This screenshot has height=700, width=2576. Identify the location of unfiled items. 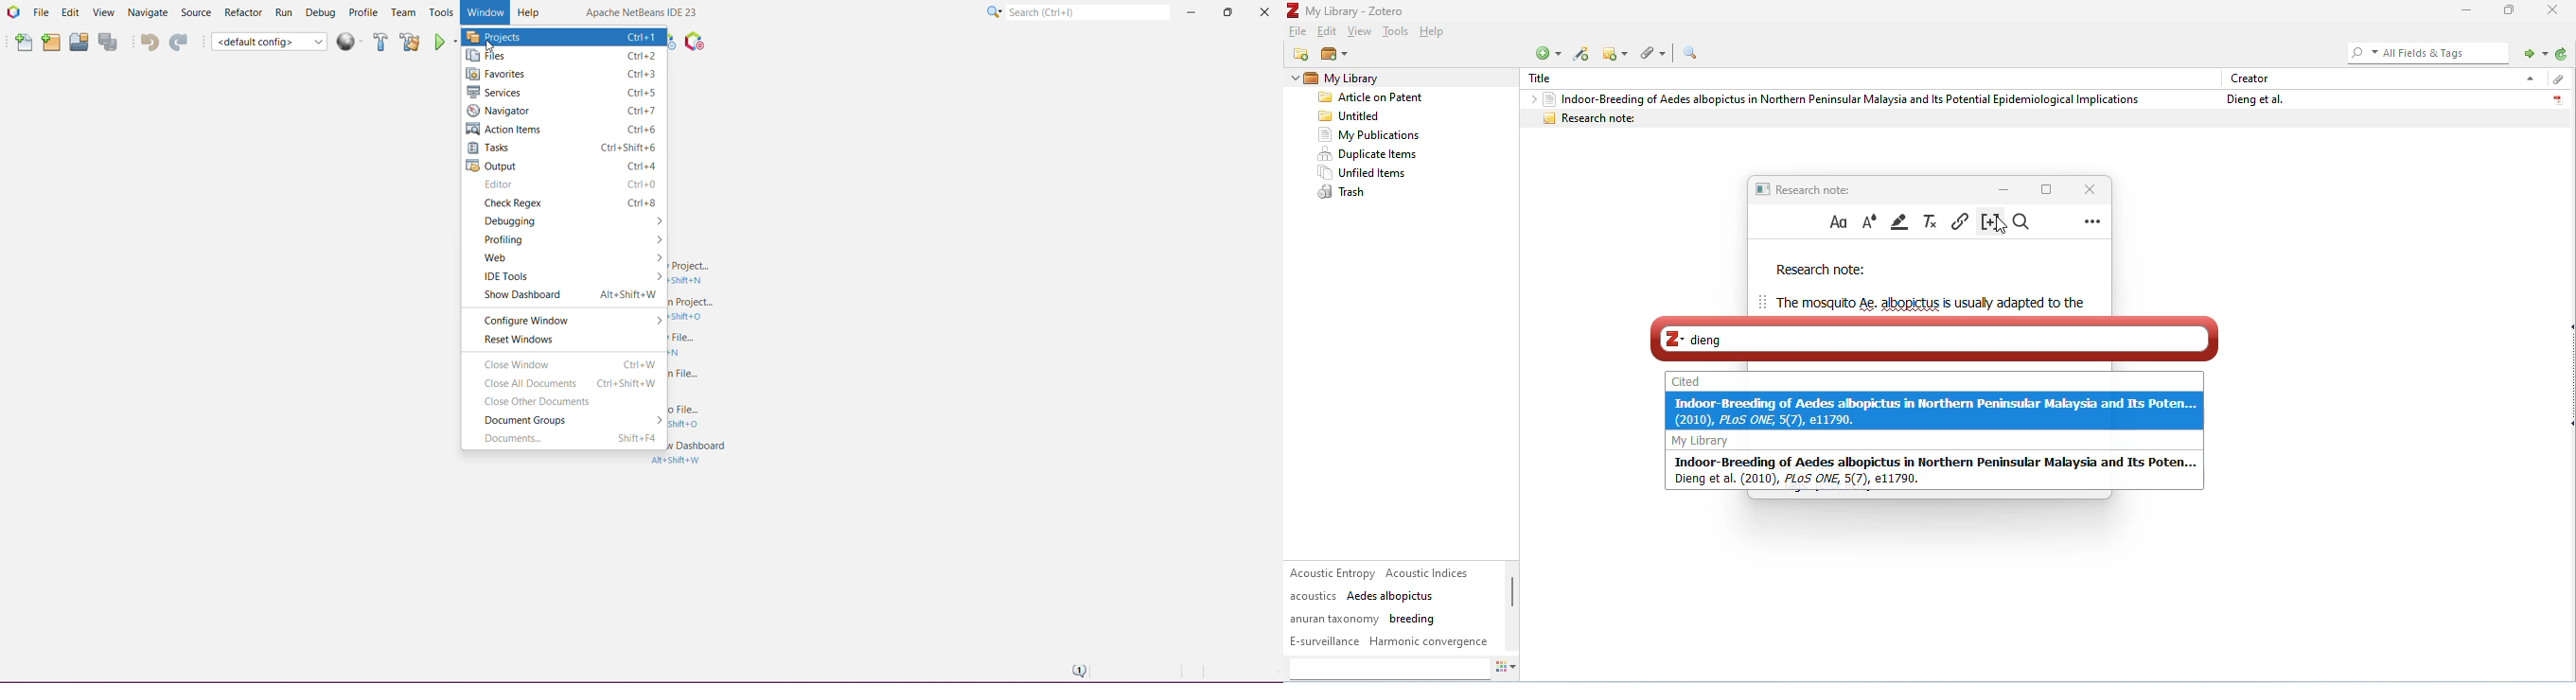
(1366, 173).